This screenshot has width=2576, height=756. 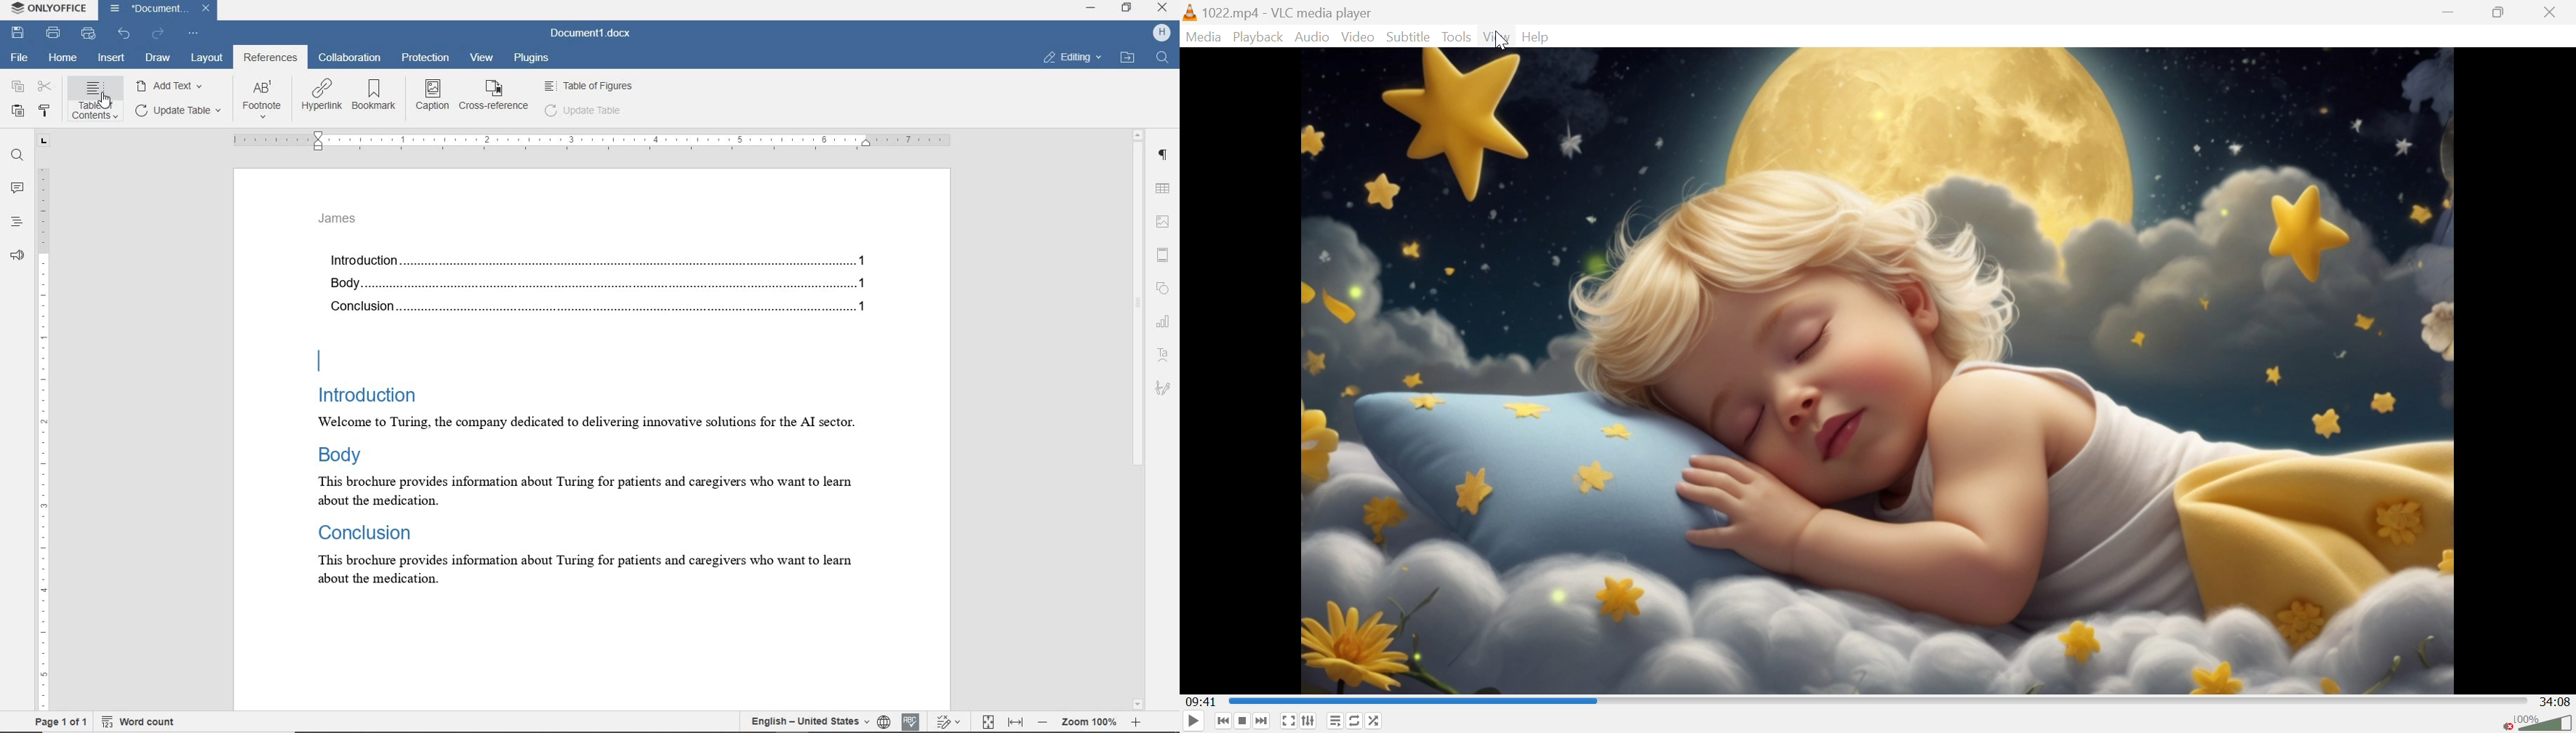 I want to click on copy style, so click(x=46, y=109).